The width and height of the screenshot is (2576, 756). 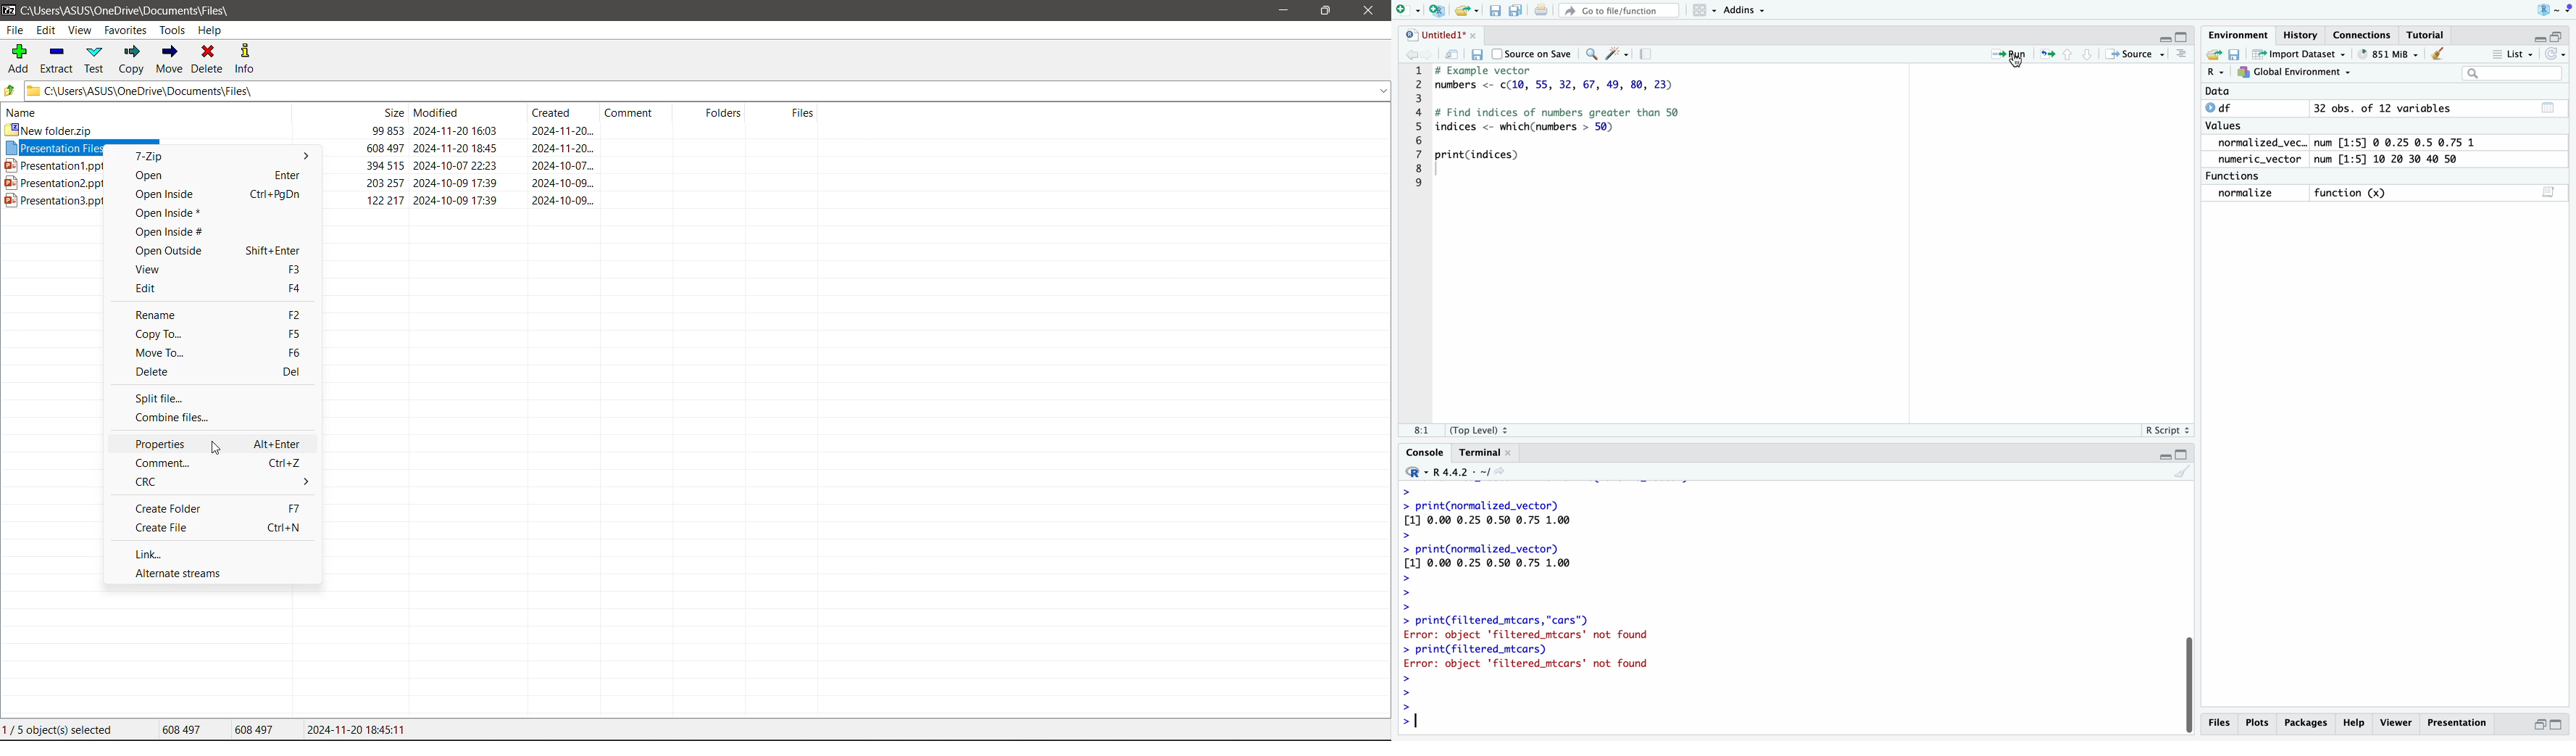 What do you see at coordinates (2514, 54) in the screenshot?
I see `List ` at bounding box center [2514, 54].